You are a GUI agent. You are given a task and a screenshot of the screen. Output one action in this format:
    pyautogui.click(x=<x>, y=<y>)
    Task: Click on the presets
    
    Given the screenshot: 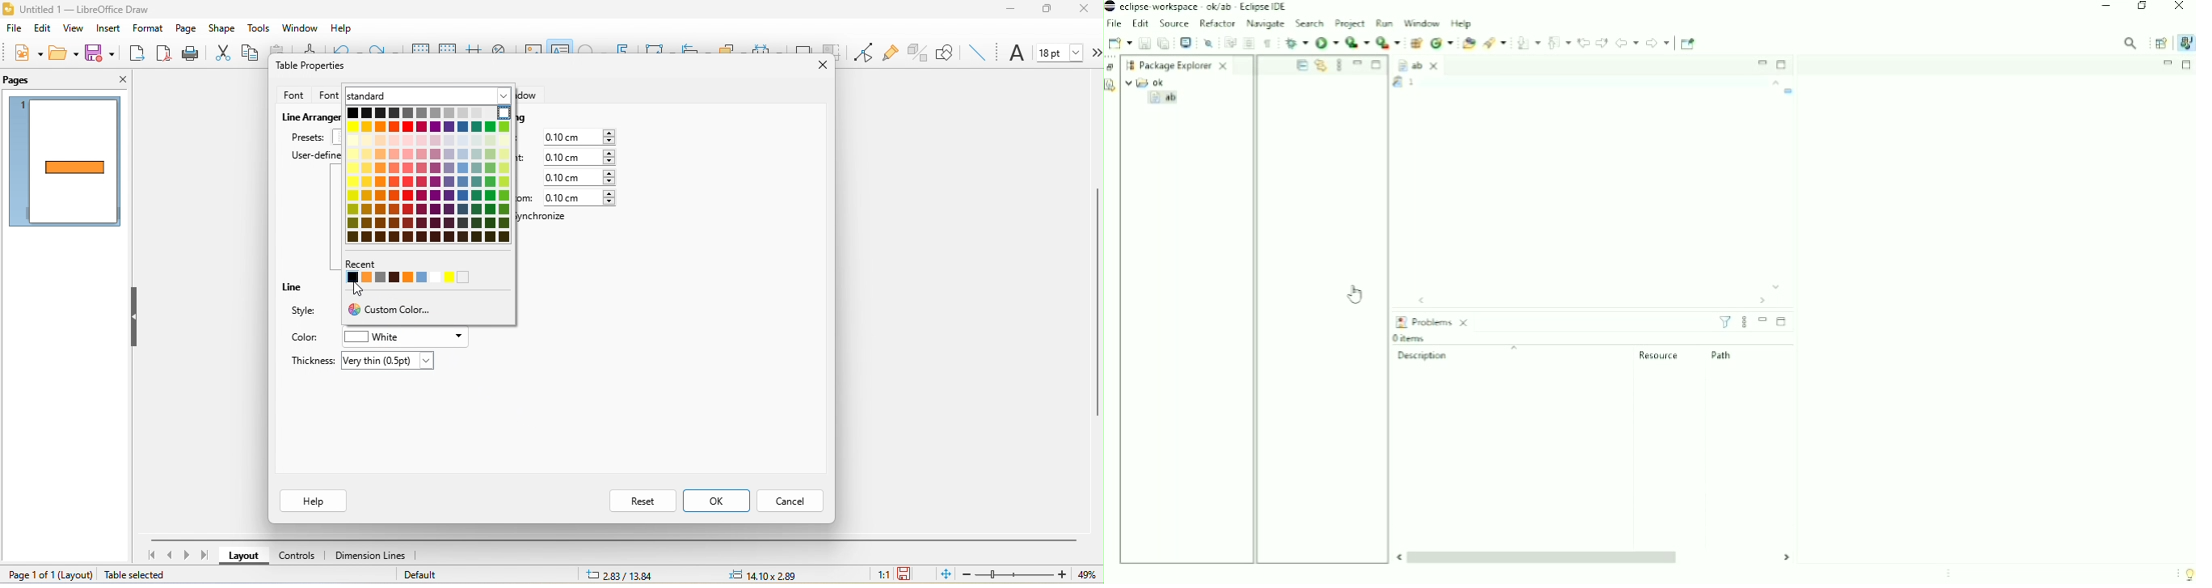 What is the action you would take?
    pyautogui.click(x=308, y=138)
    